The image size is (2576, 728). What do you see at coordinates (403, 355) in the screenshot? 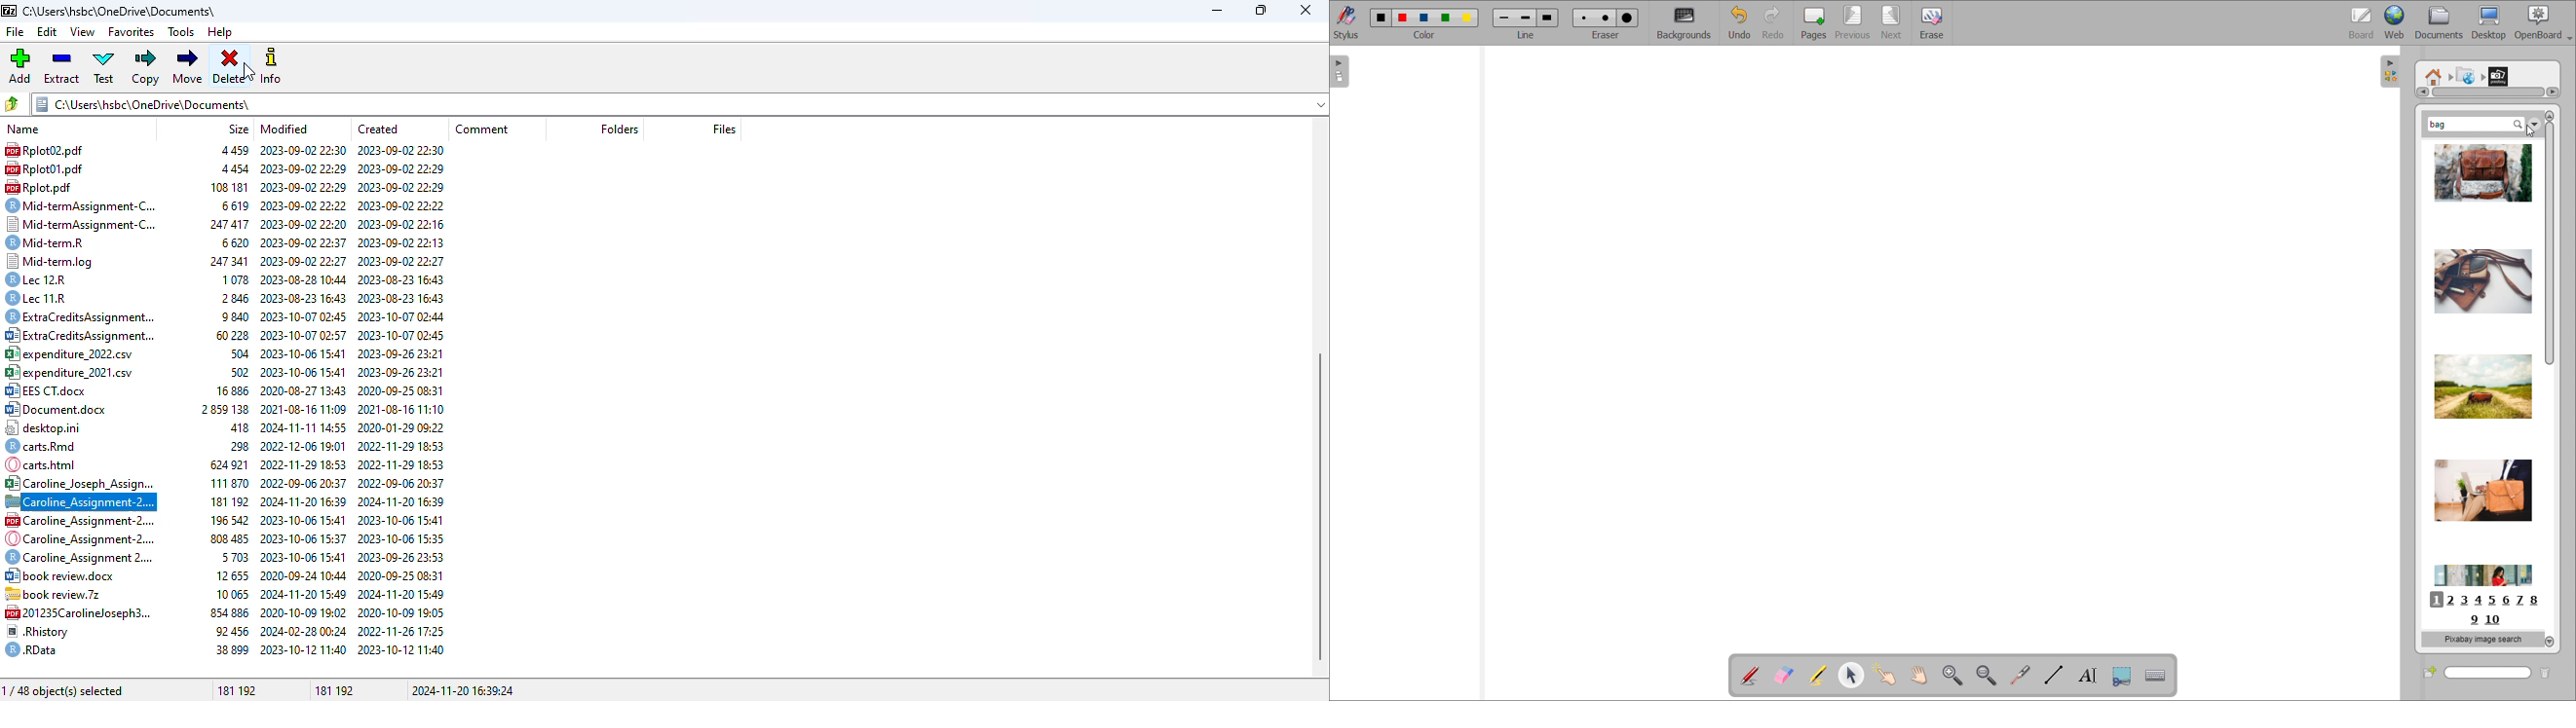
I see `2023-09-26 23:21` at bounding box center [403, 355].